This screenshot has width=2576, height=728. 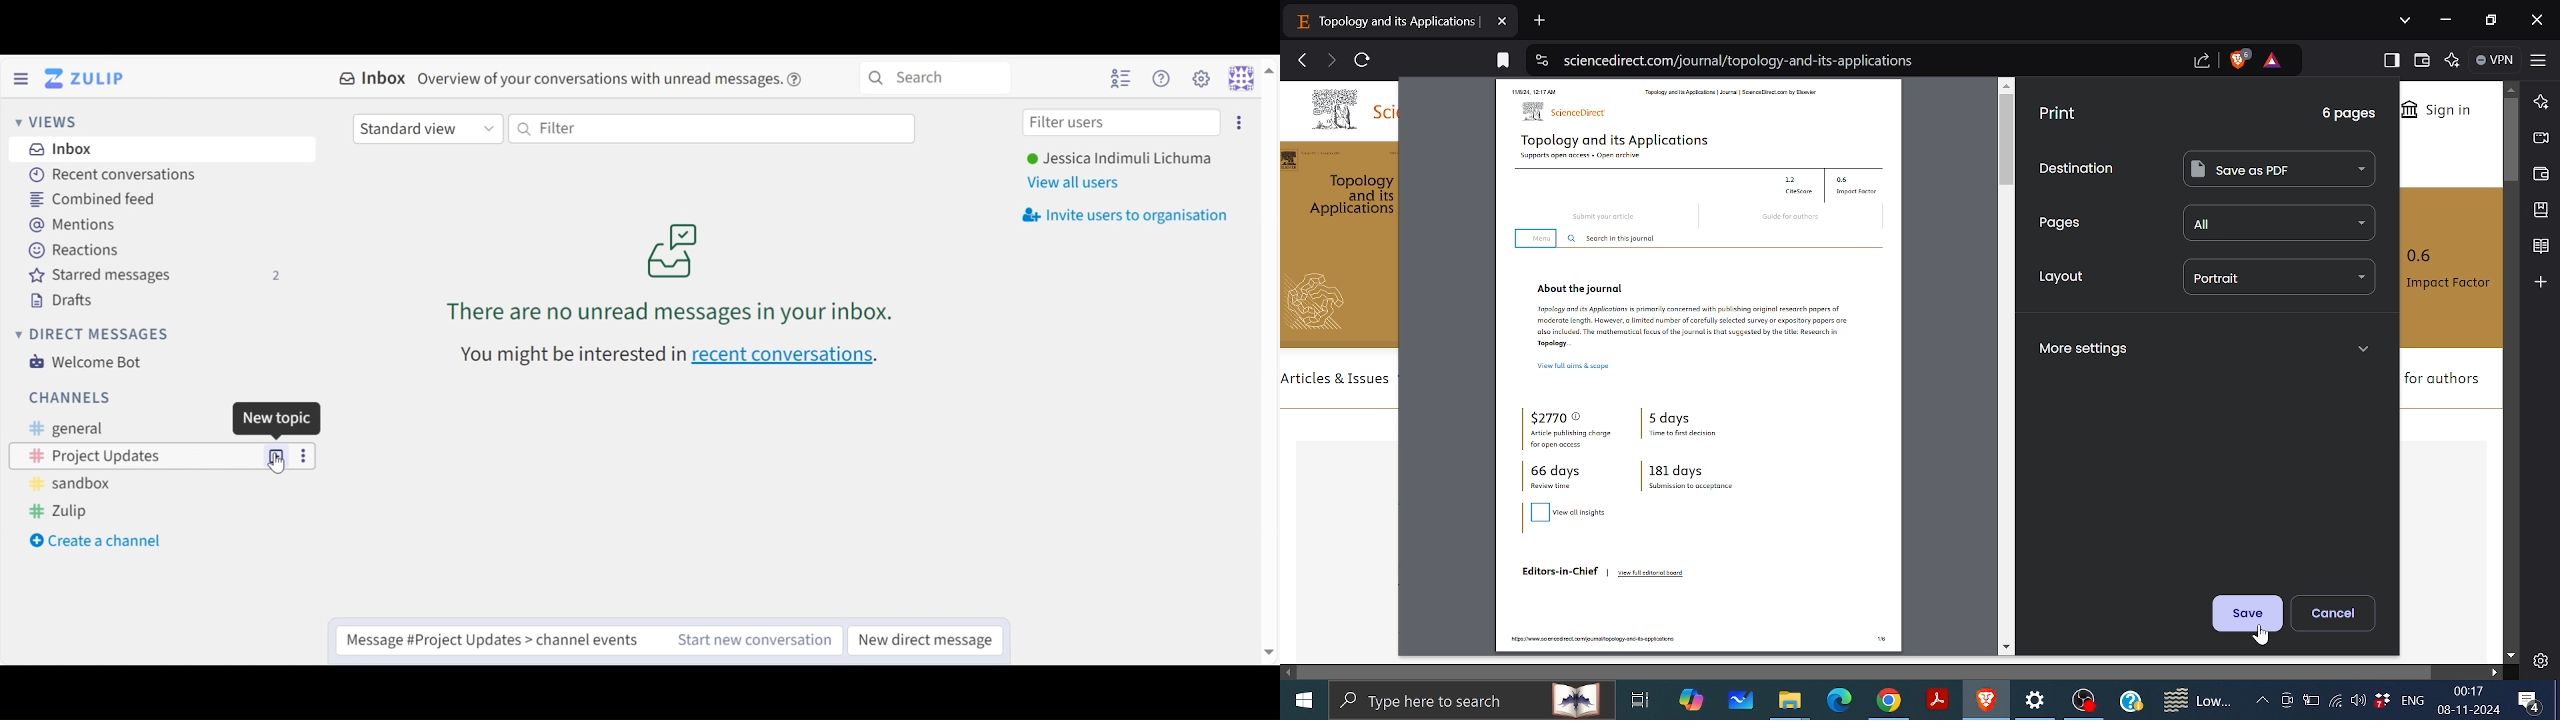 I want to click on Combined feed, so click(x=102, y=199).